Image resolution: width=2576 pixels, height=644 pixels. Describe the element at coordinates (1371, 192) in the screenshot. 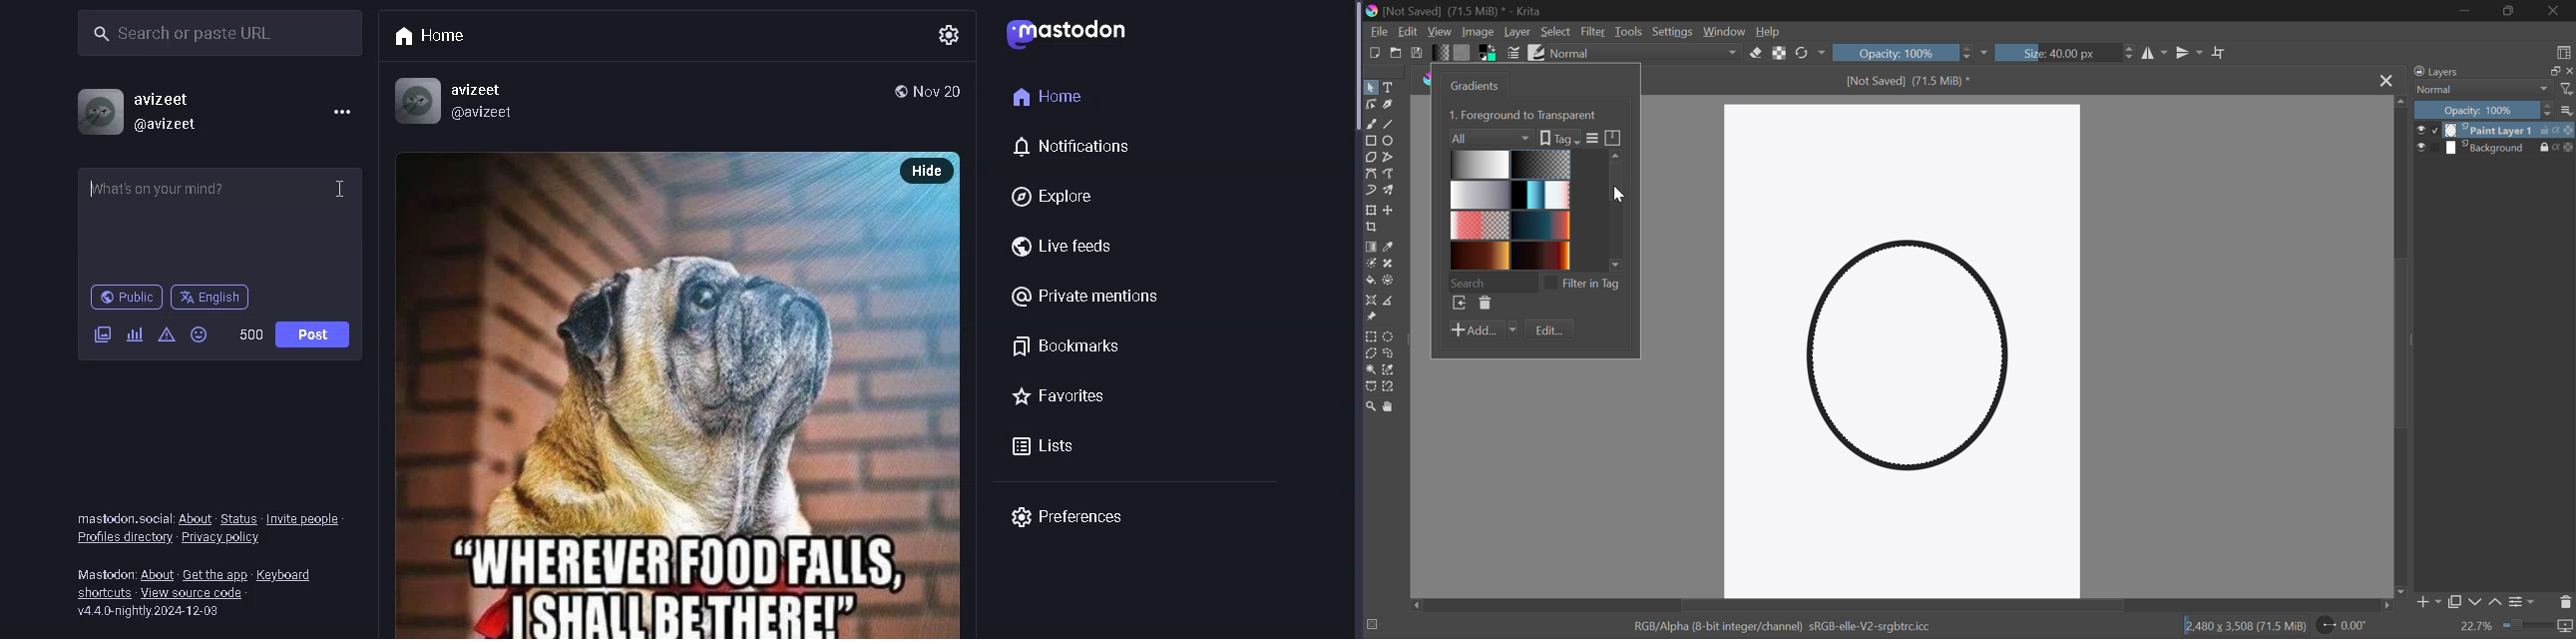

I see `Dynamic Brush` at that location.